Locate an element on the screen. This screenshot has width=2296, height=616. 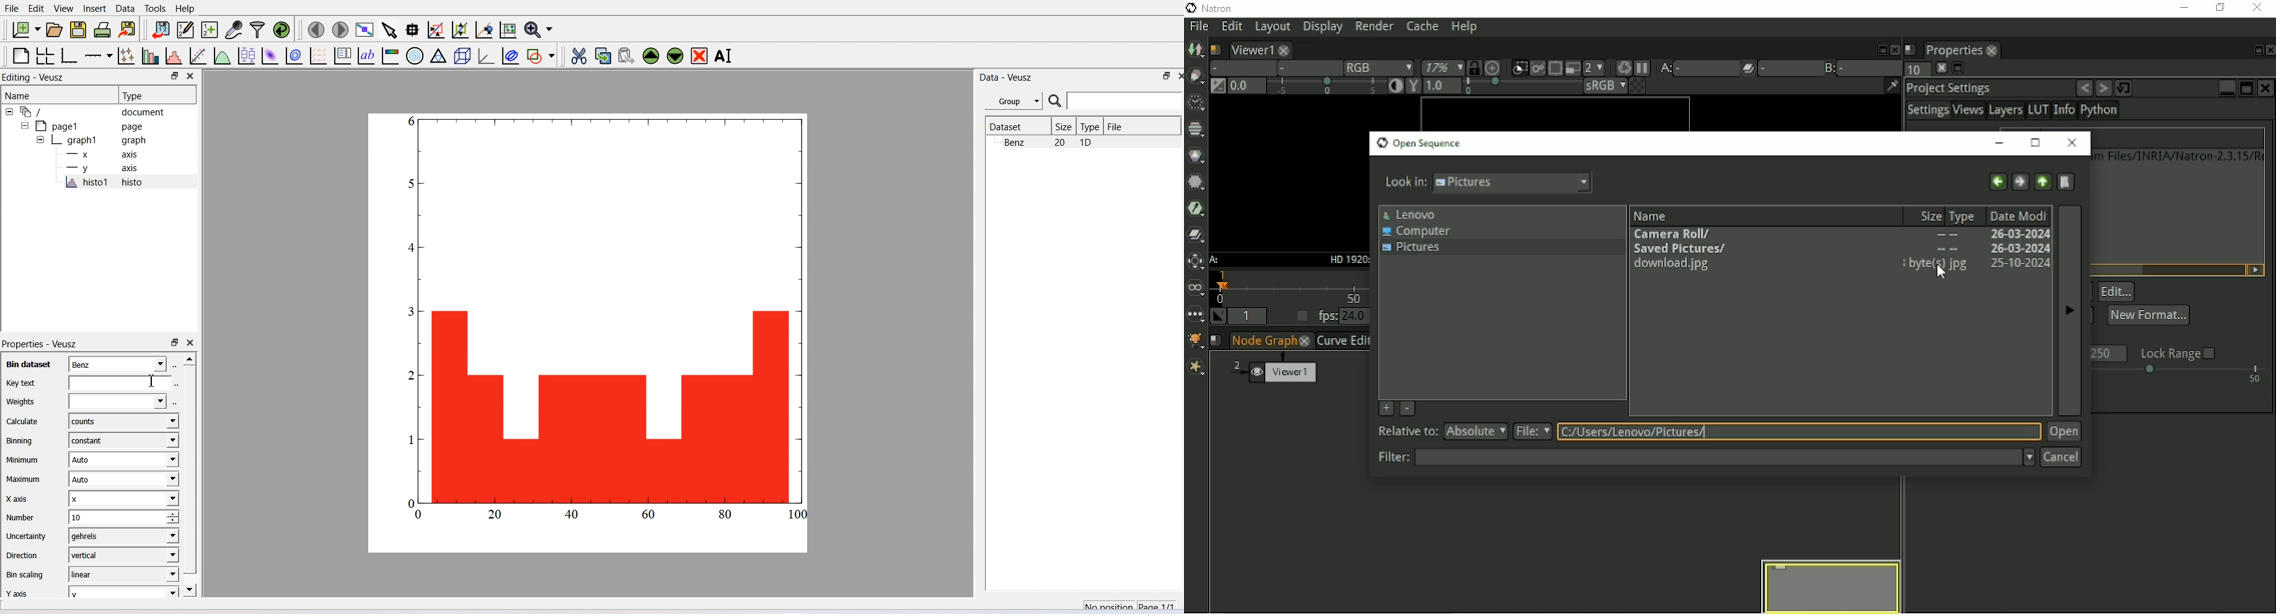
Move to the next page is located at coordinates (341, 30).